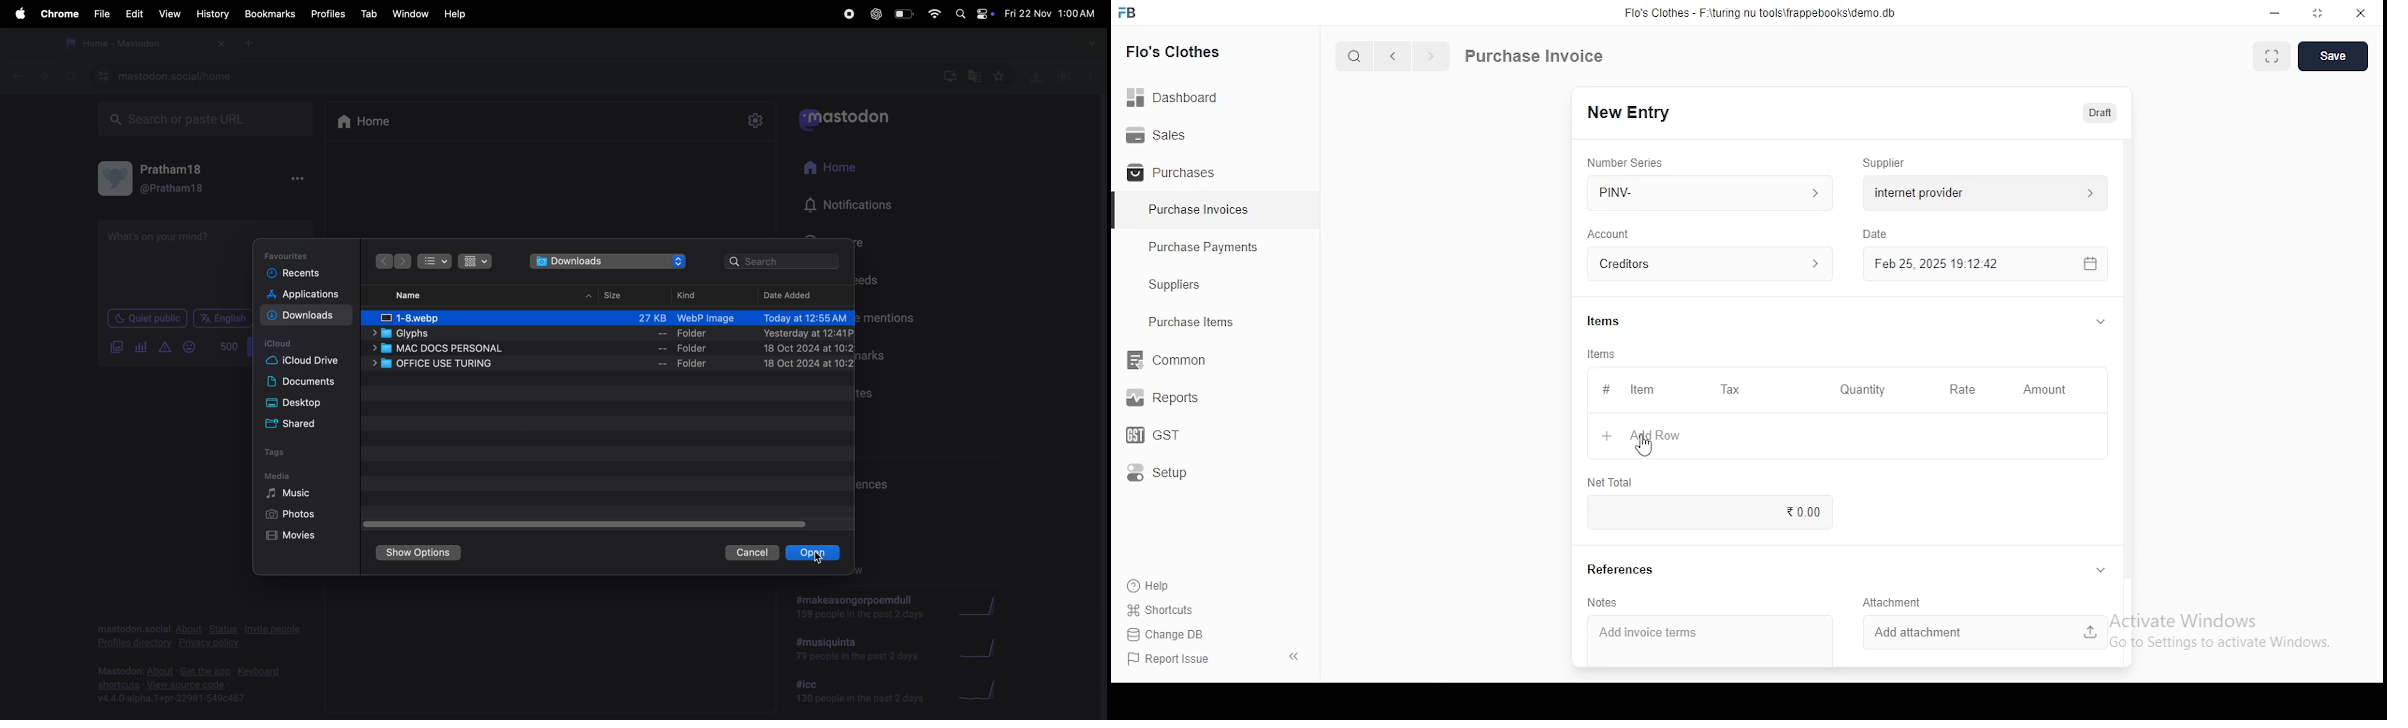  What do you see at coordinates (1172, 360) in the screenshot?
I see `common` at bounding box center [1172, 360].